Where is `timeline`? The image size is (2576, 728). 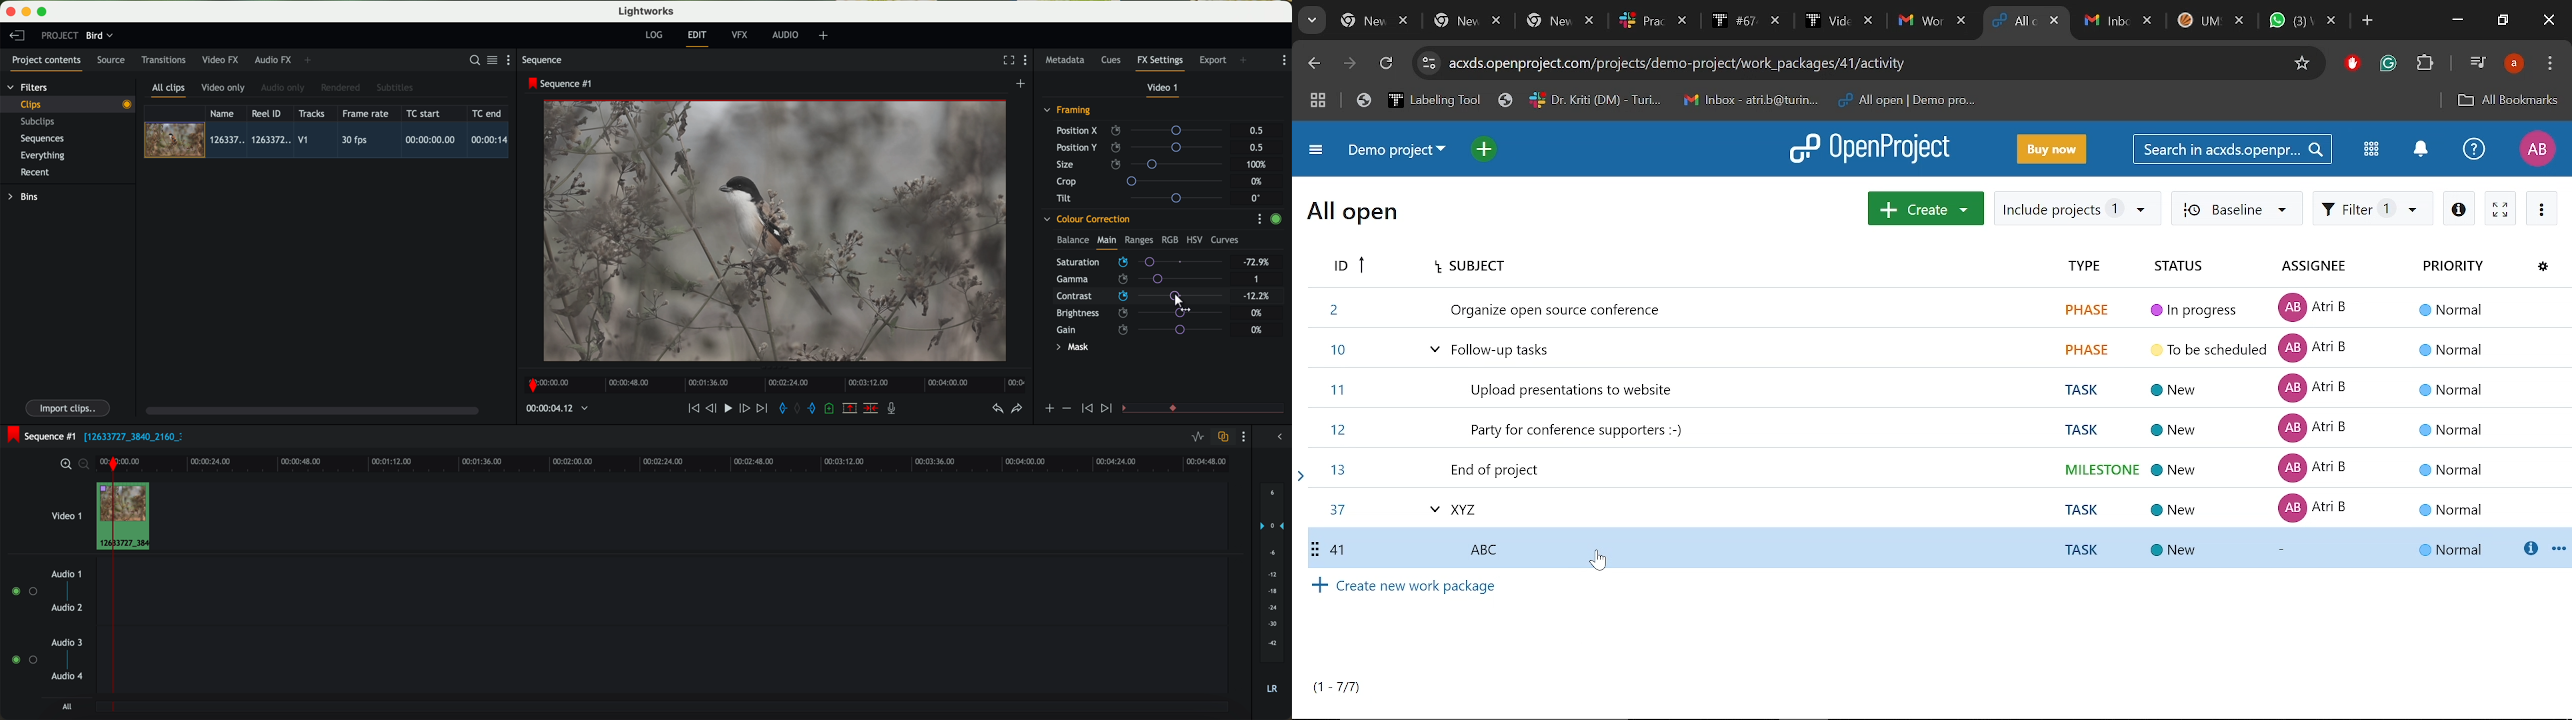
timeline is located at coordinates (552, 409).